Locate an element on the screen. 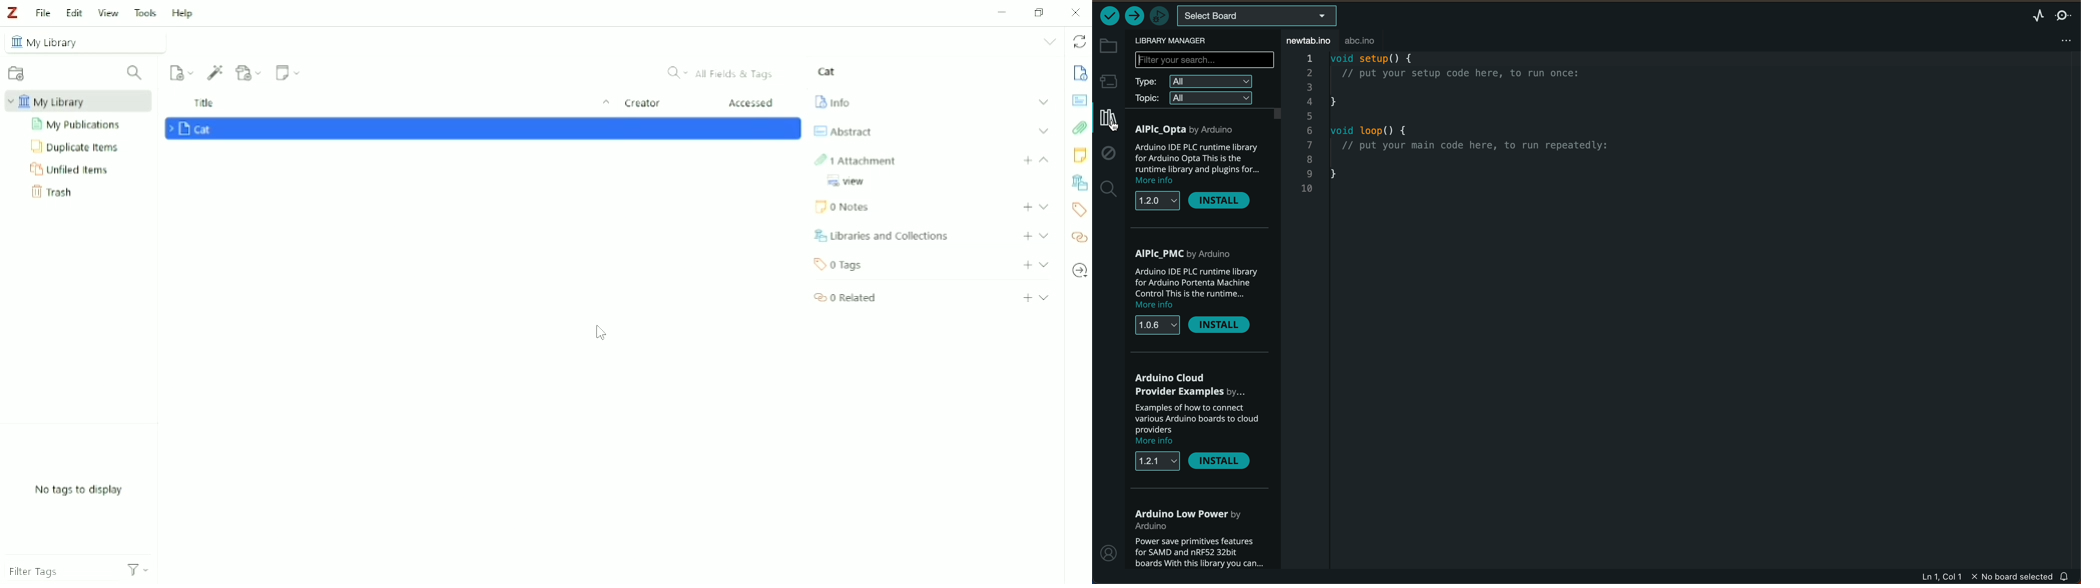  Add Item (s) by Identifier is located at coordinates (216, 72).